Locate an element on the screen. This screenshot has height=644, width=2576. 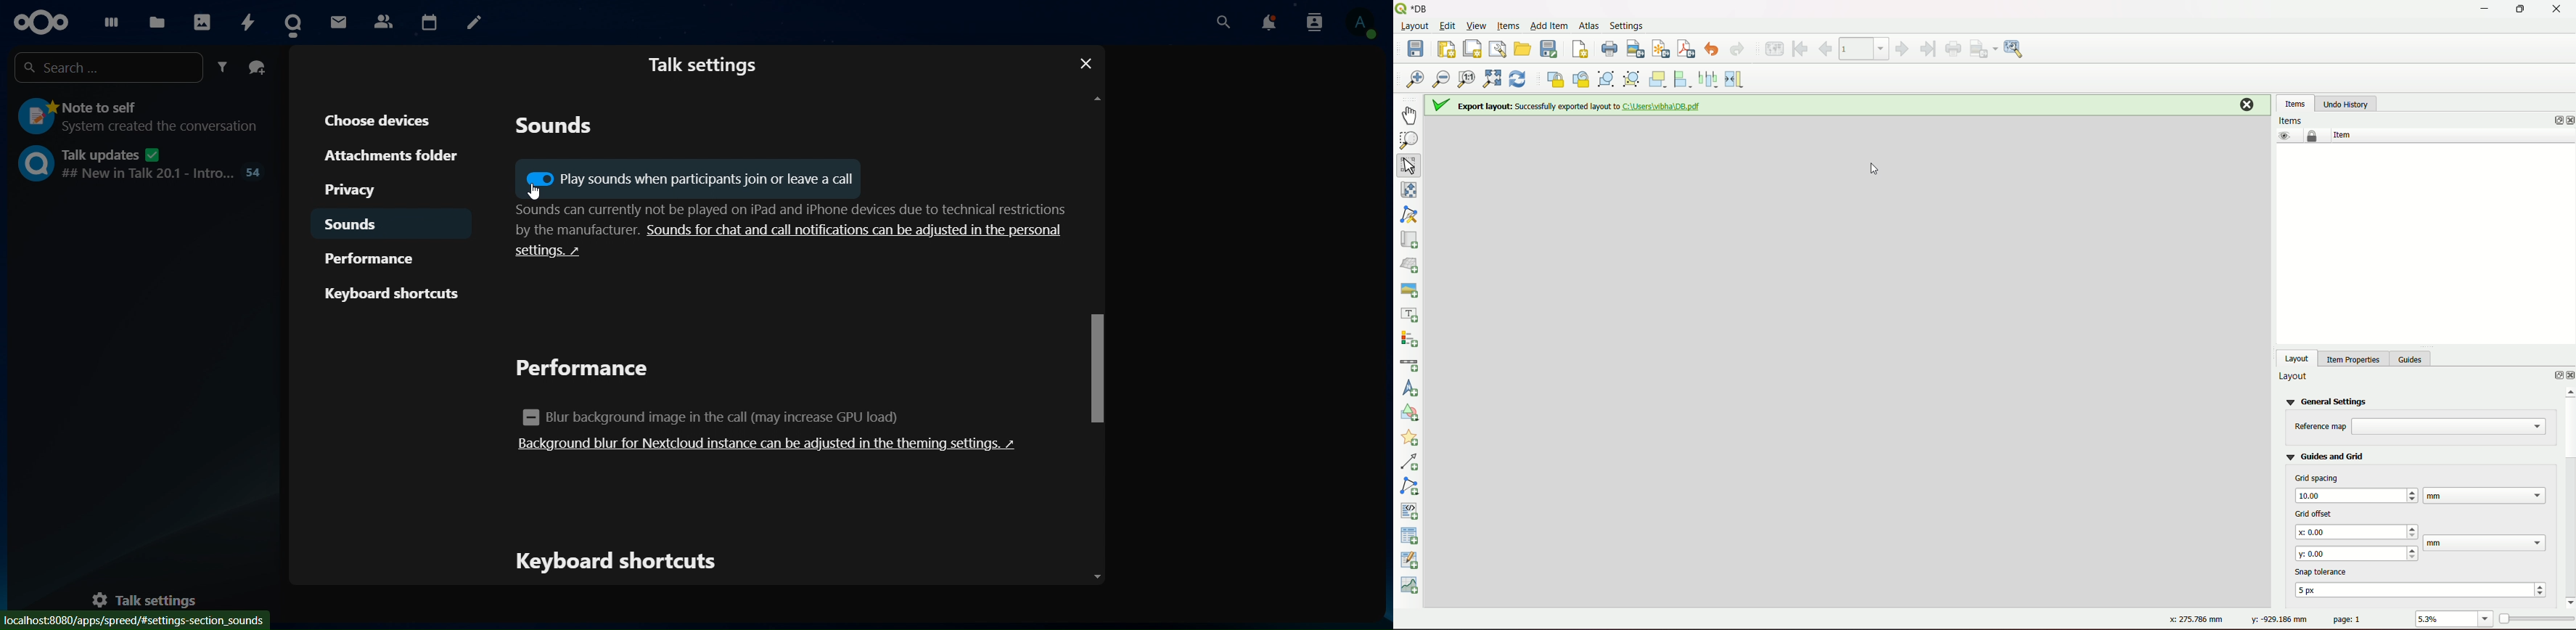
Scrollbar is located at coordinates (1096, 333).